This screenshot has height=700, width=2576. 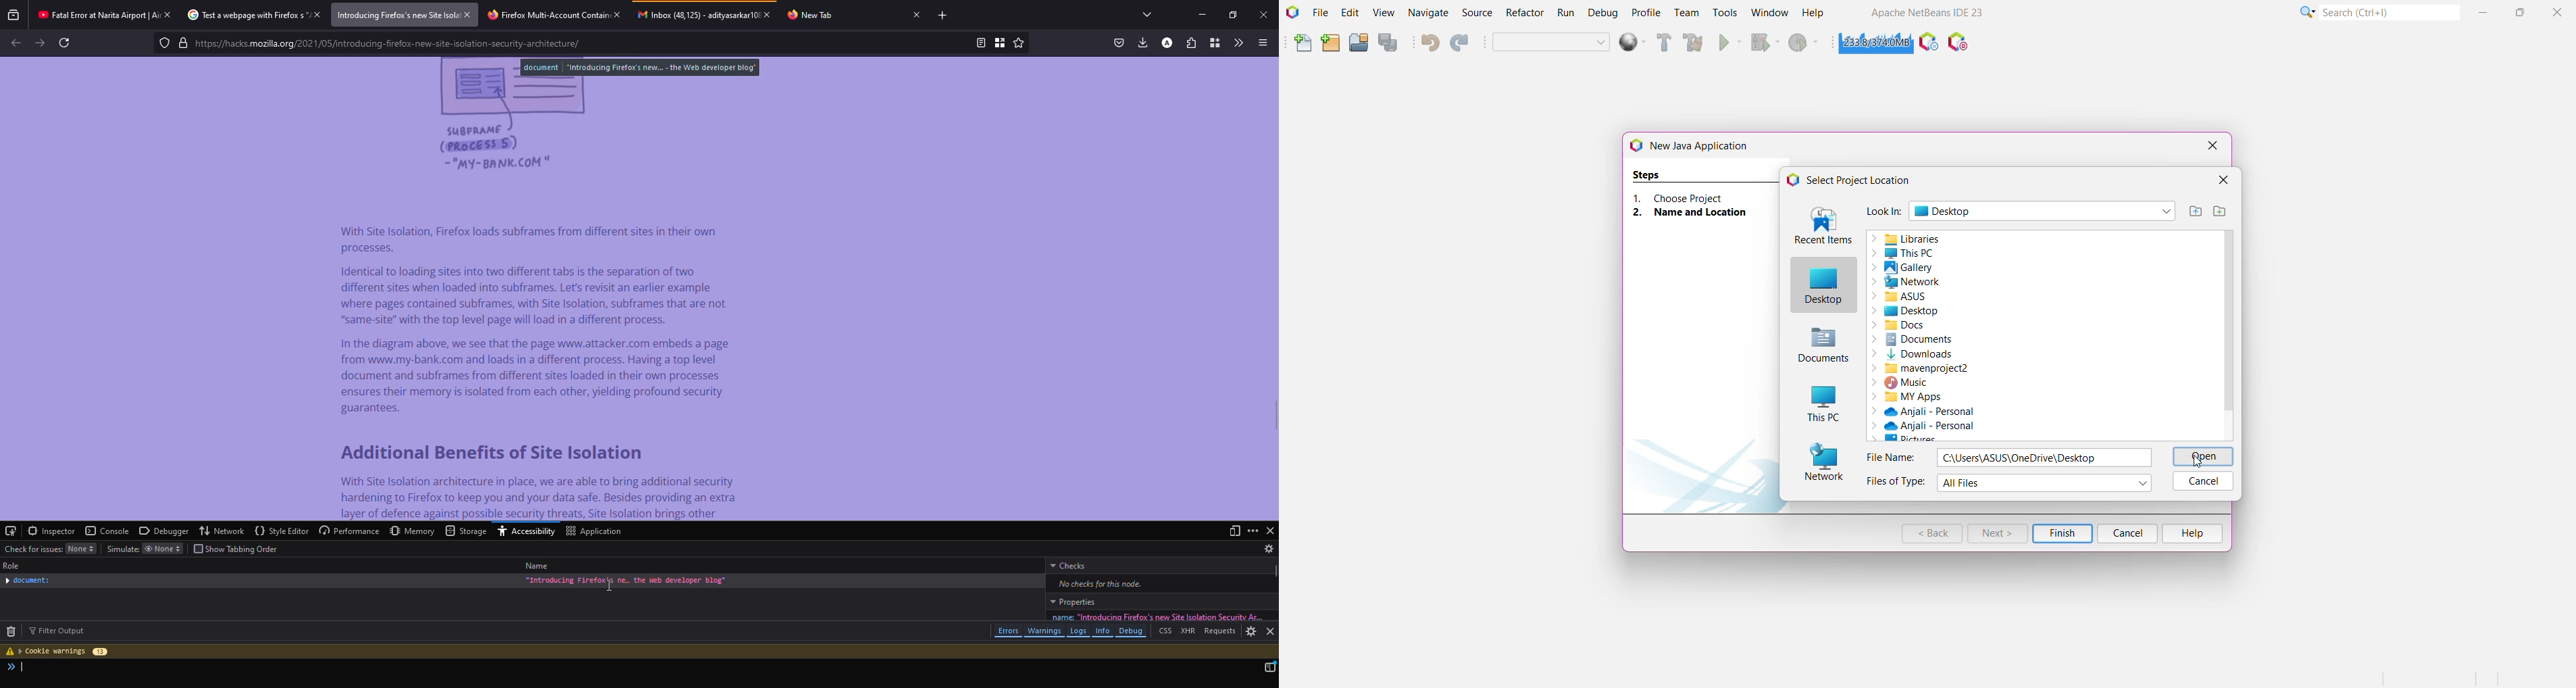 I want to click on errors, so click(x=1008, y=631).